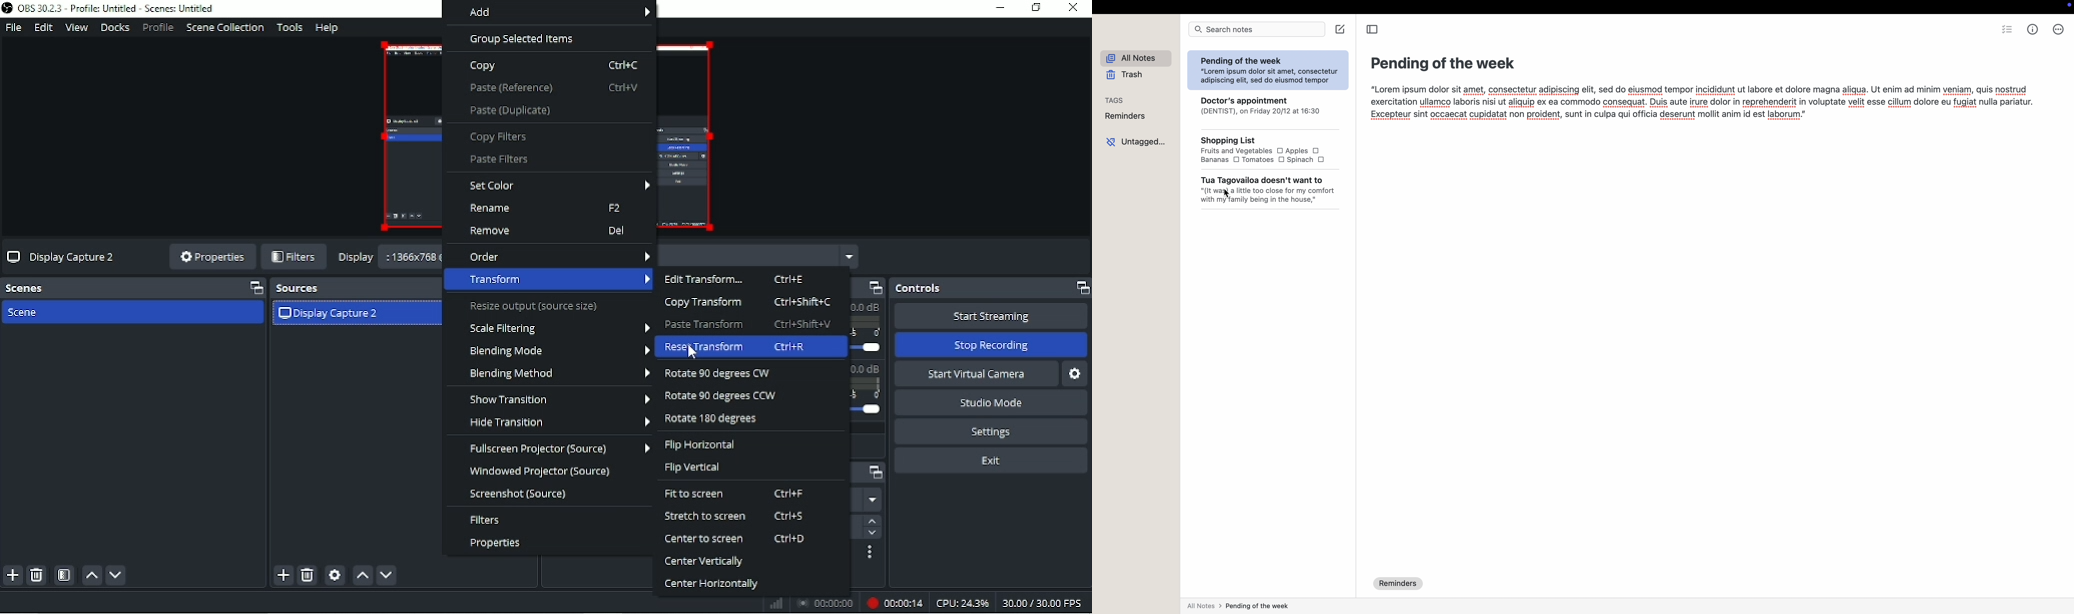 Image resolution: width=2100 pixels, height=616 pixels. What do you see at coordinates (115, 28) in the screenshot?
I see `Docks` at bounding box center [115, 28].